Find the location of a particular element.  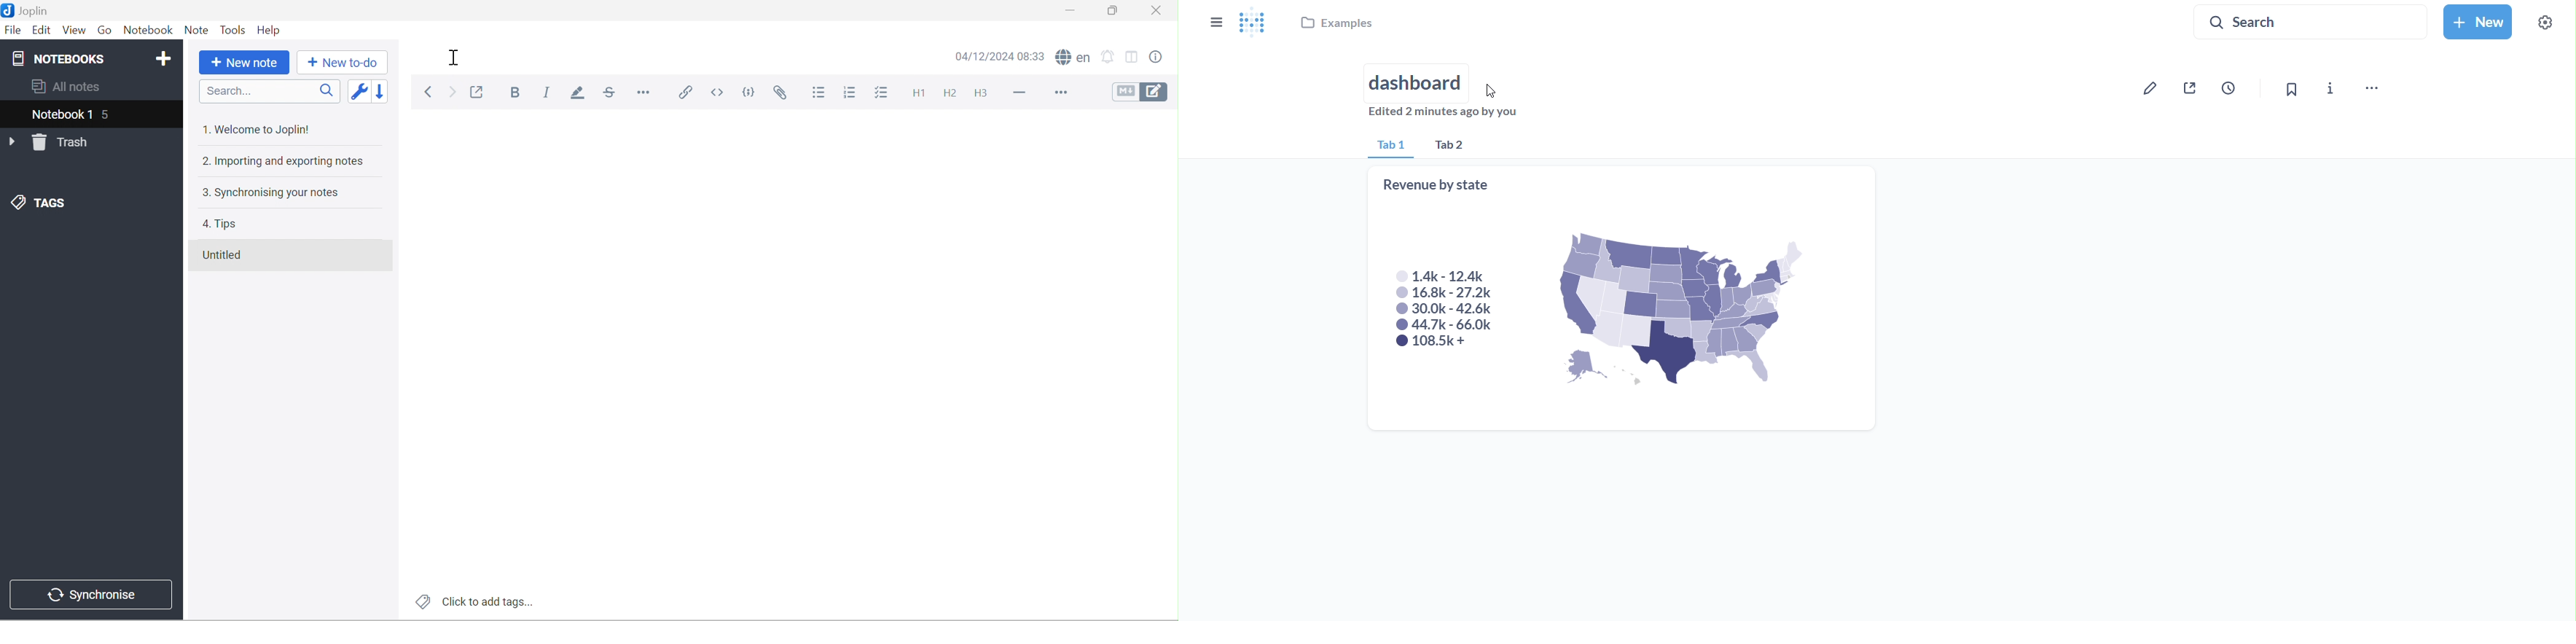

New note is located at coordinates (247, 63).